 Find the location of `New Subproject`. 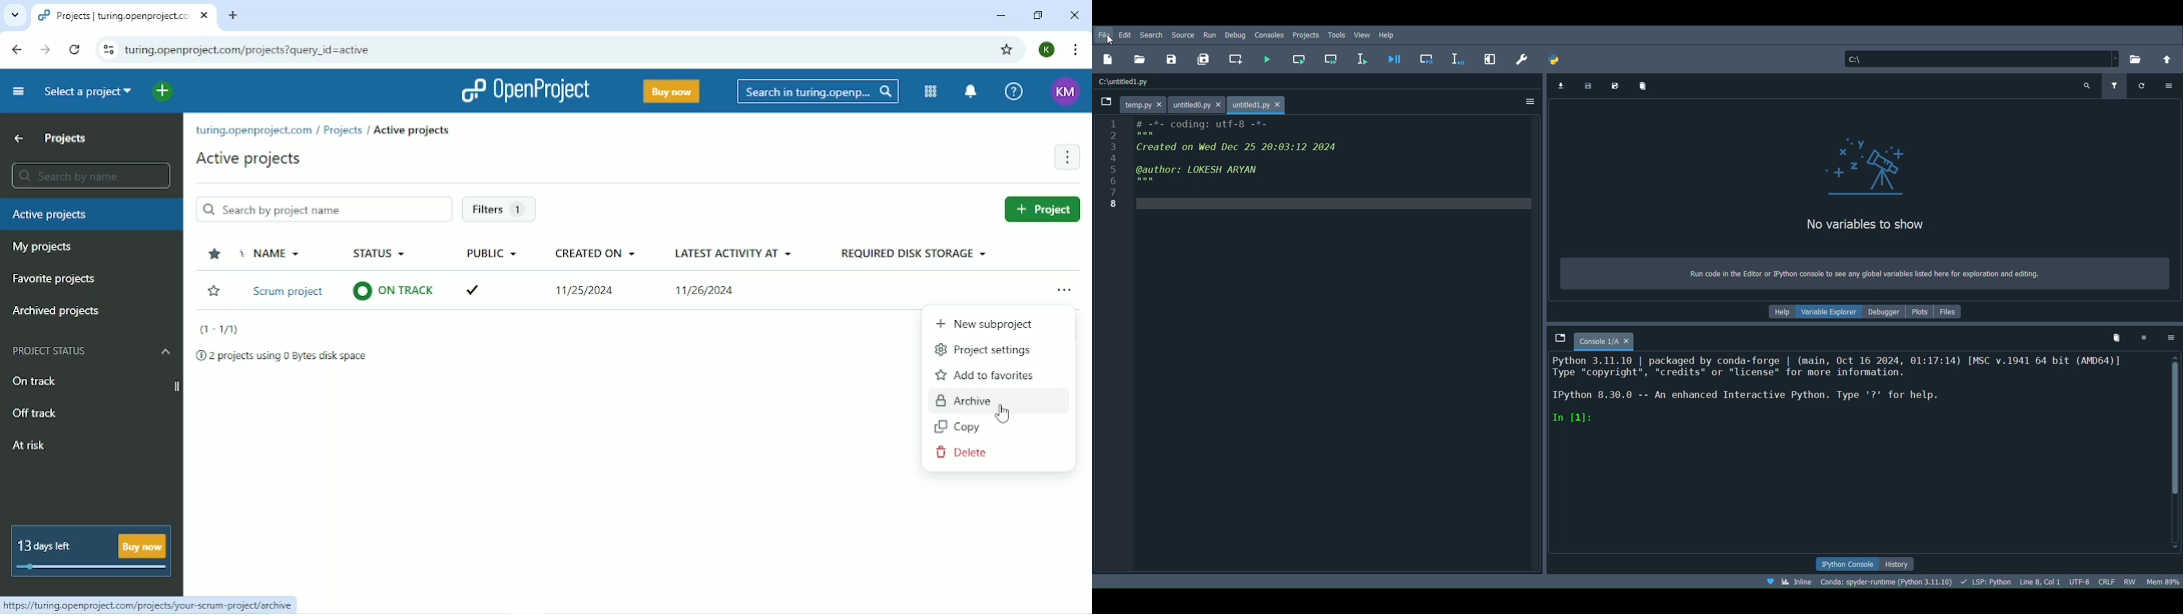

New Subproject is located at coordinates (984, 323).